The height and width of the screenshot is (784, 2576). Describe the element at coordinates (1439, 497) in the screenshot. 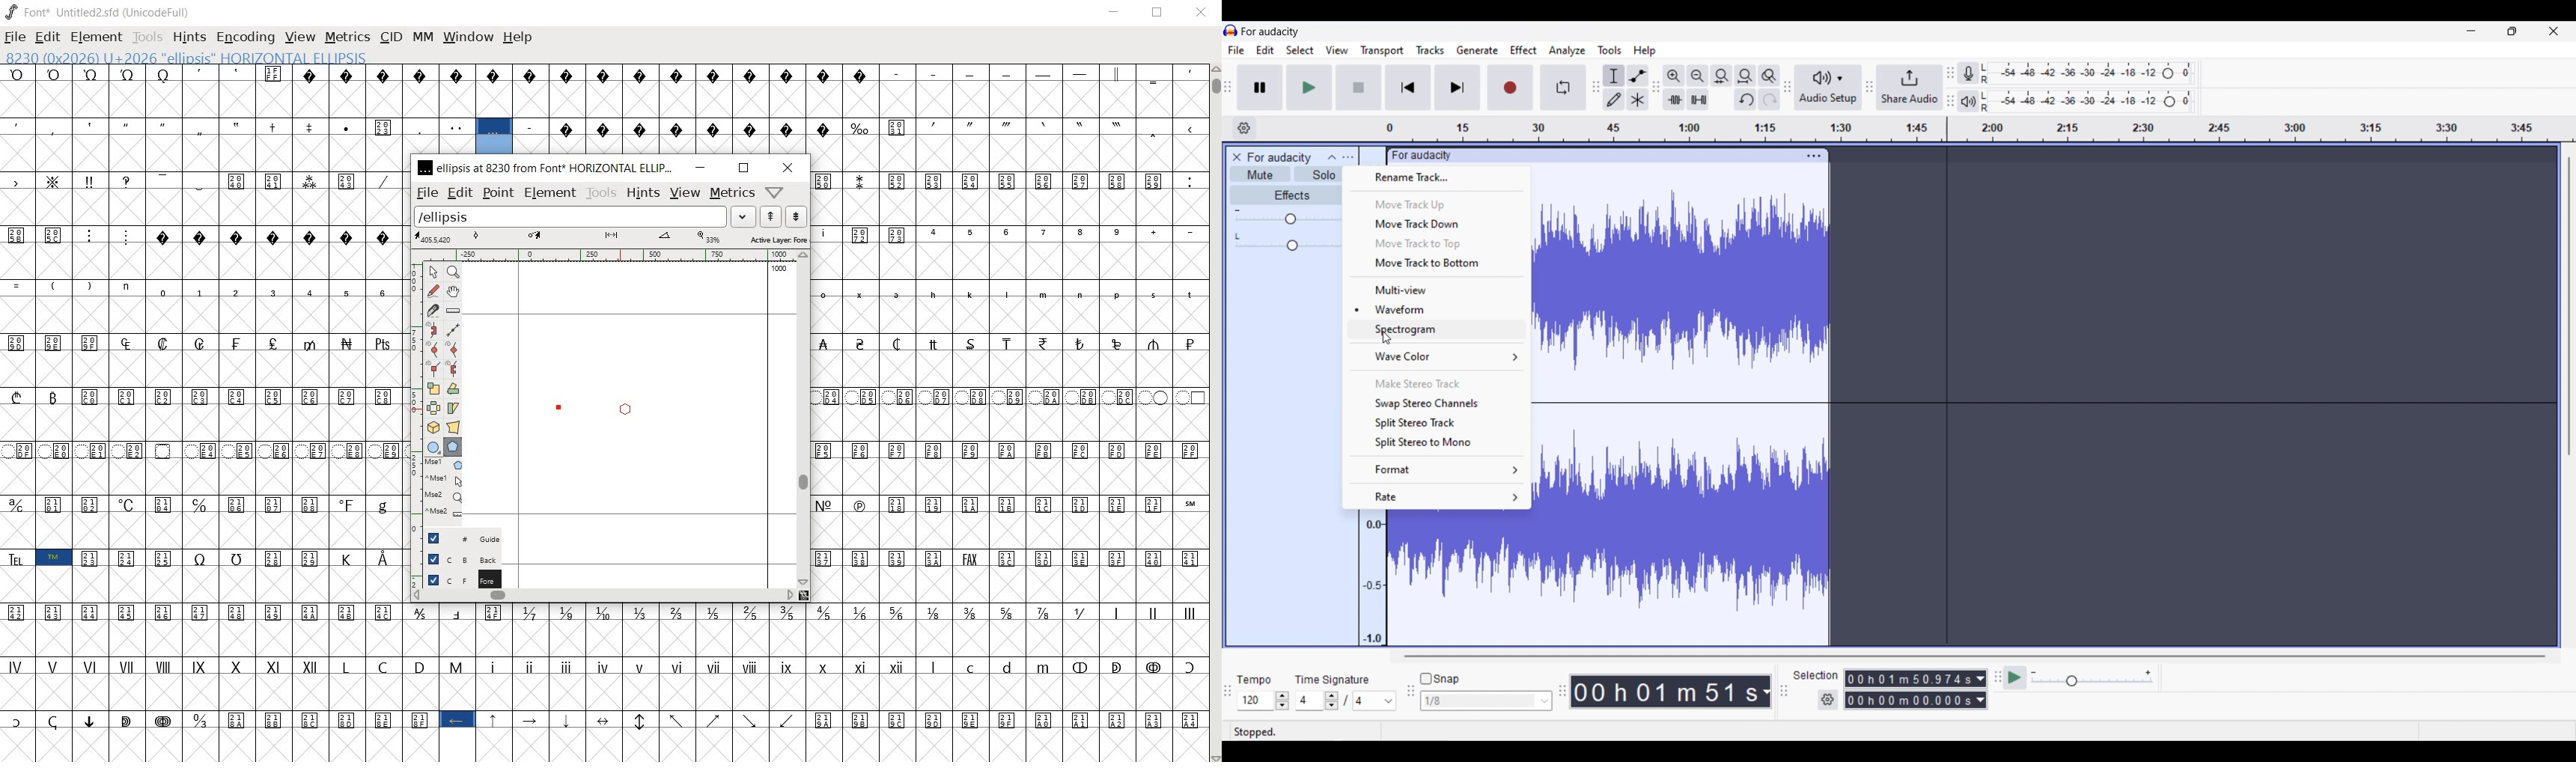

I see `Rate options` at that location.